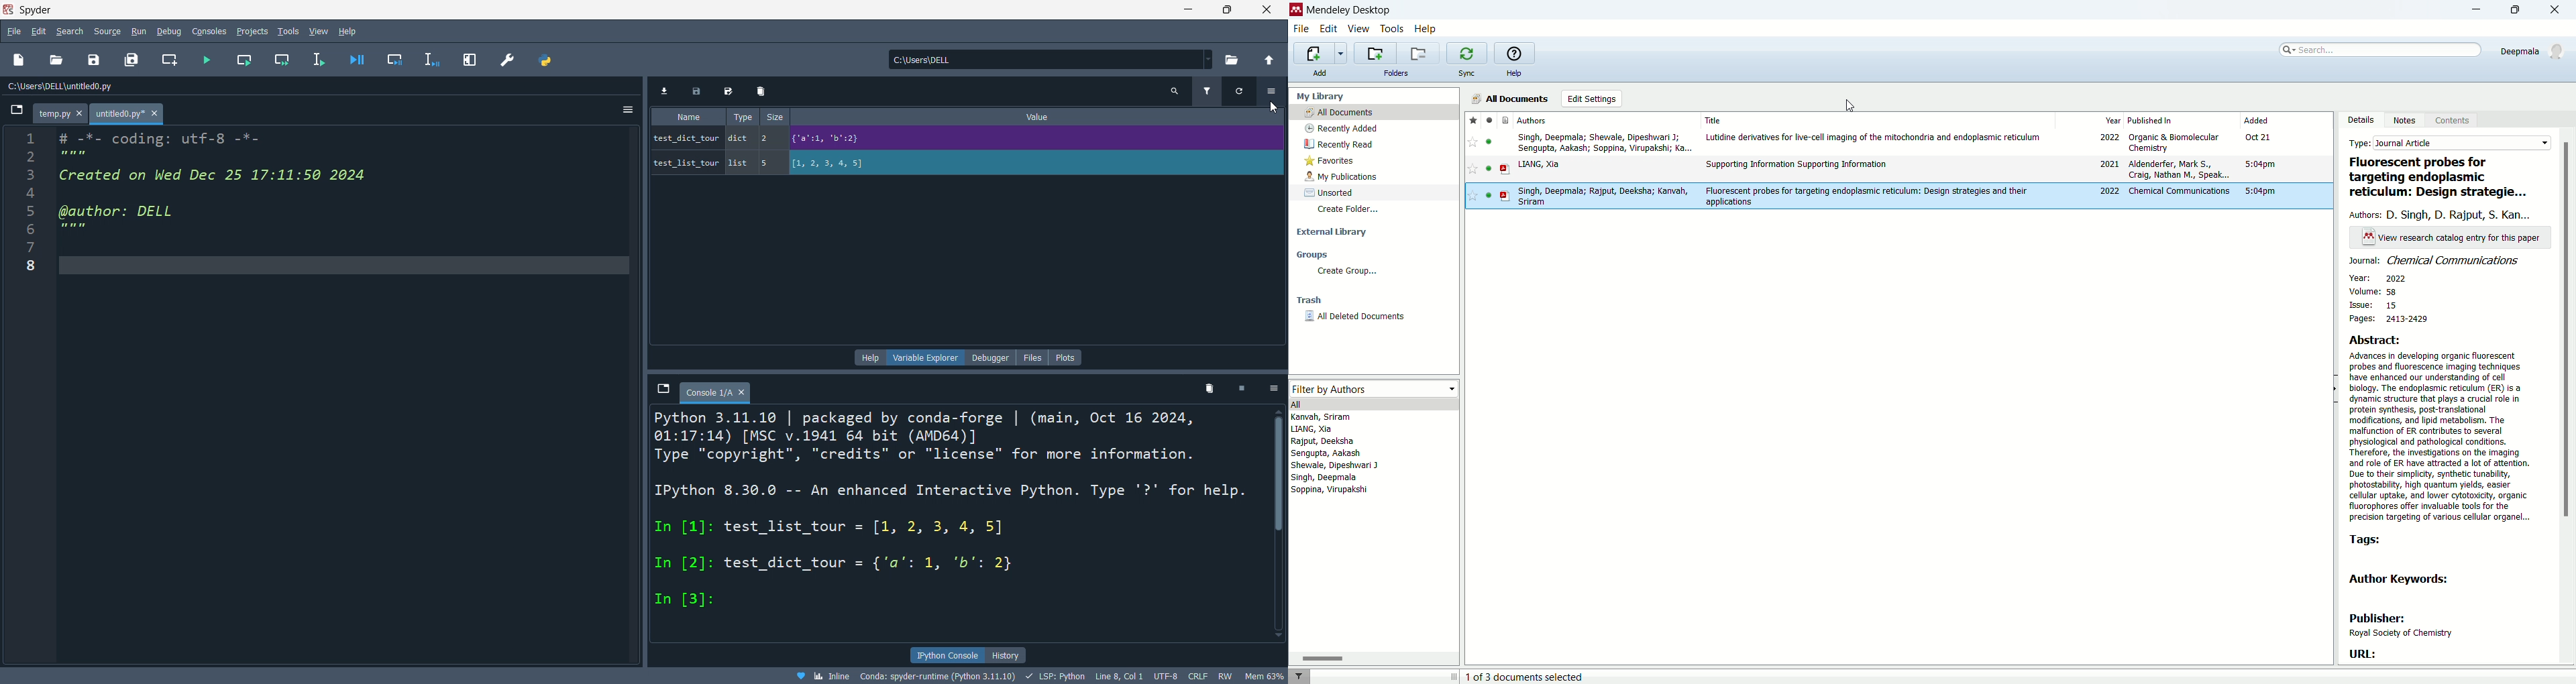 This screenshot has width=2576, height=700. What do you see at coordinates (317, 30) in the screenshot?
I see `view` at bounding box center [317, 30].